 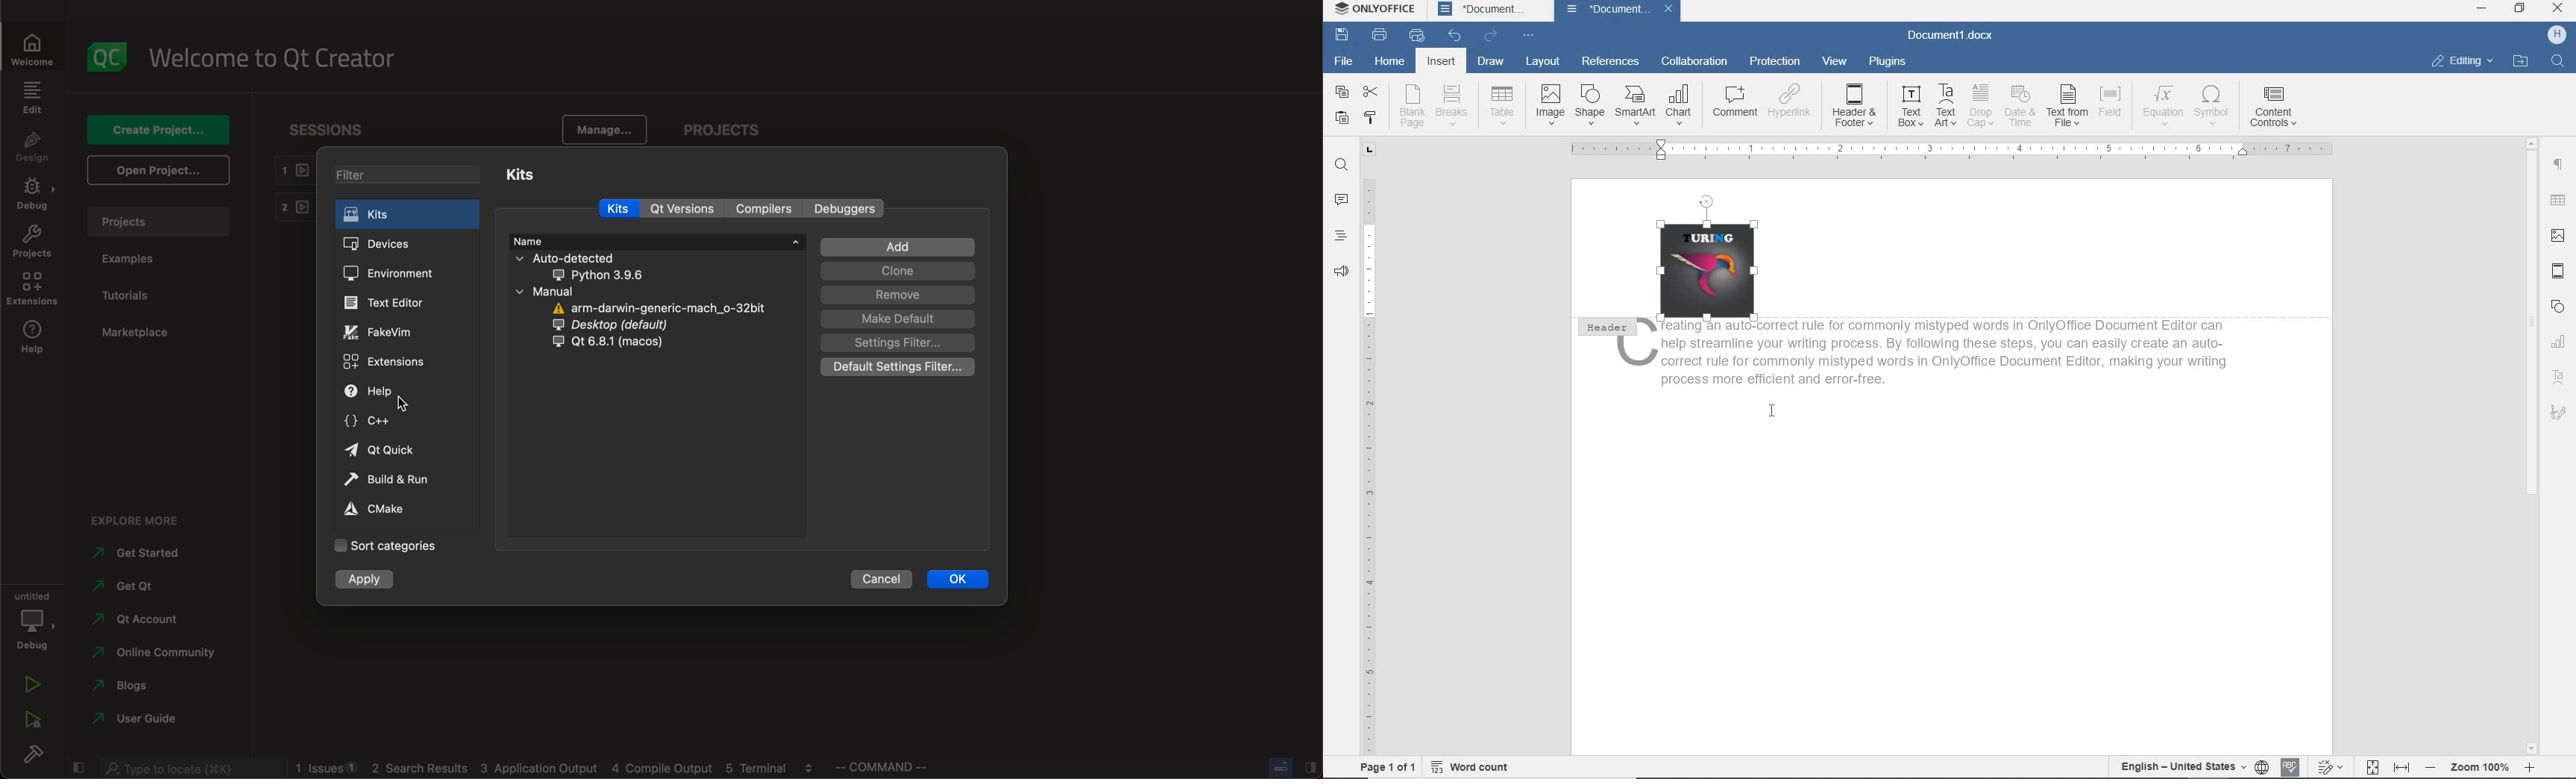 What do you see at coordinates (369, 581) in the screenshot?
I see `apply` at bounding box center [369, 581].